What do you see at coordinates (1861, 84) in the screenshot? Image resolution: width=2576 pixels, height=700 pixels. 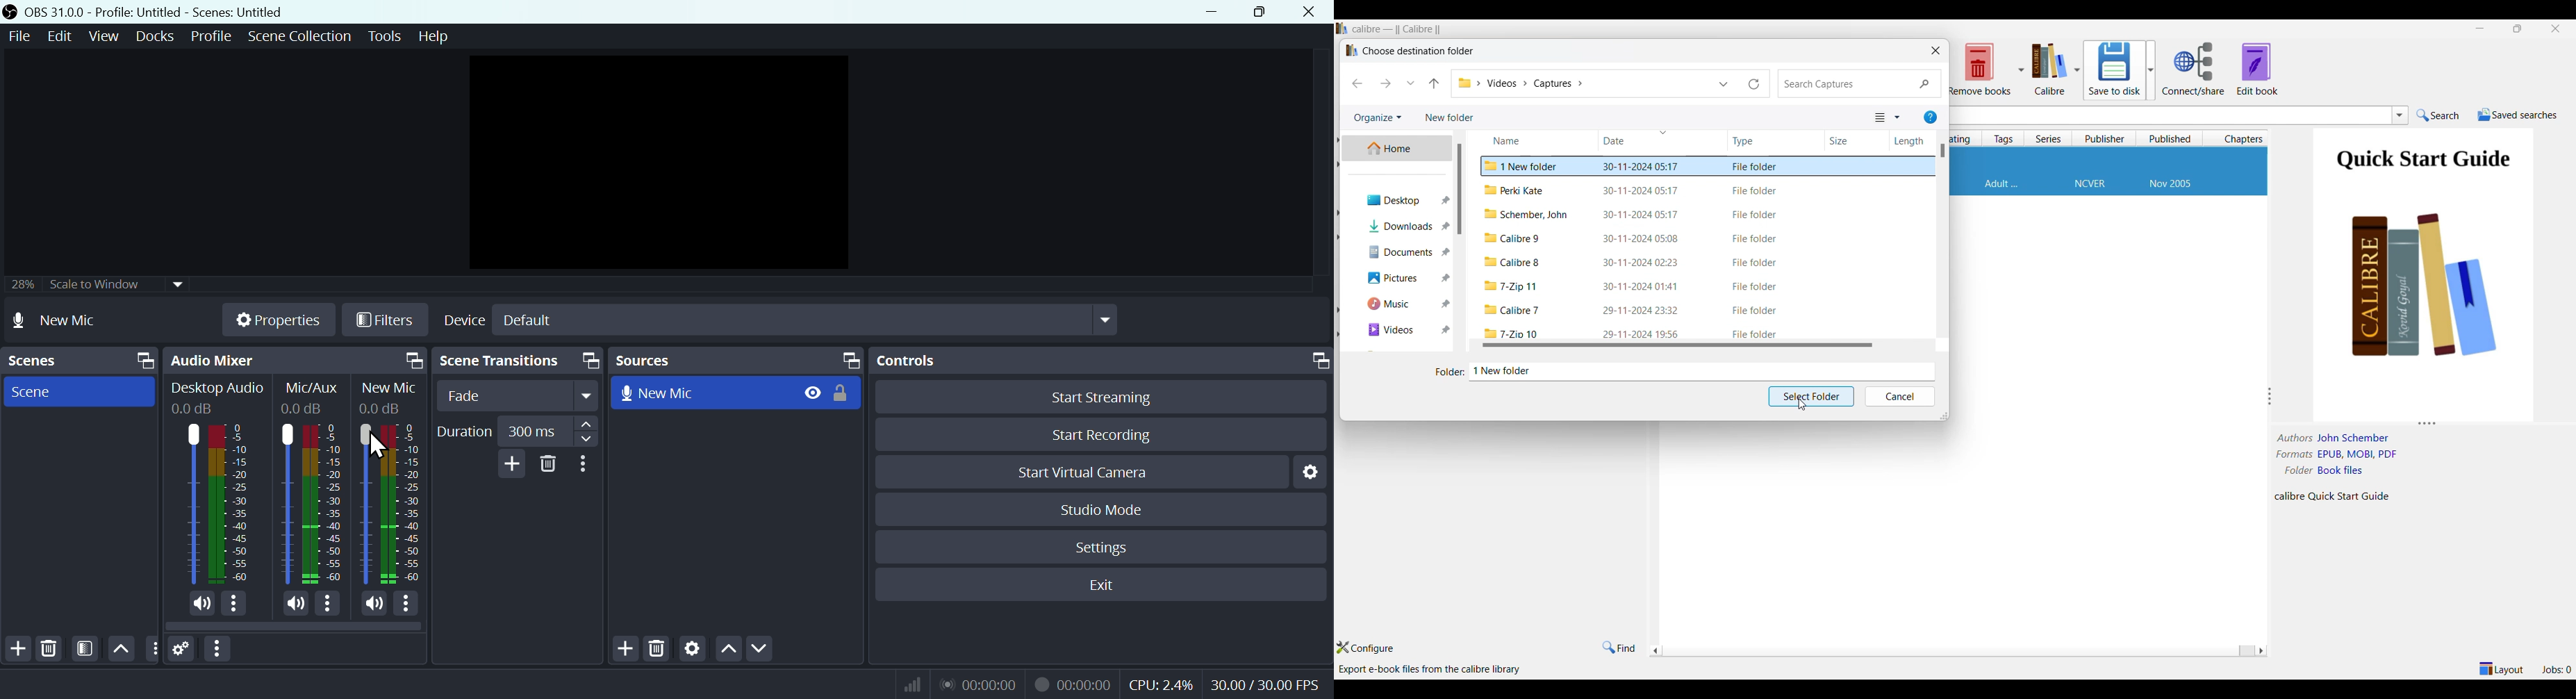 I see `Search` at bounding box center [1861, 84].